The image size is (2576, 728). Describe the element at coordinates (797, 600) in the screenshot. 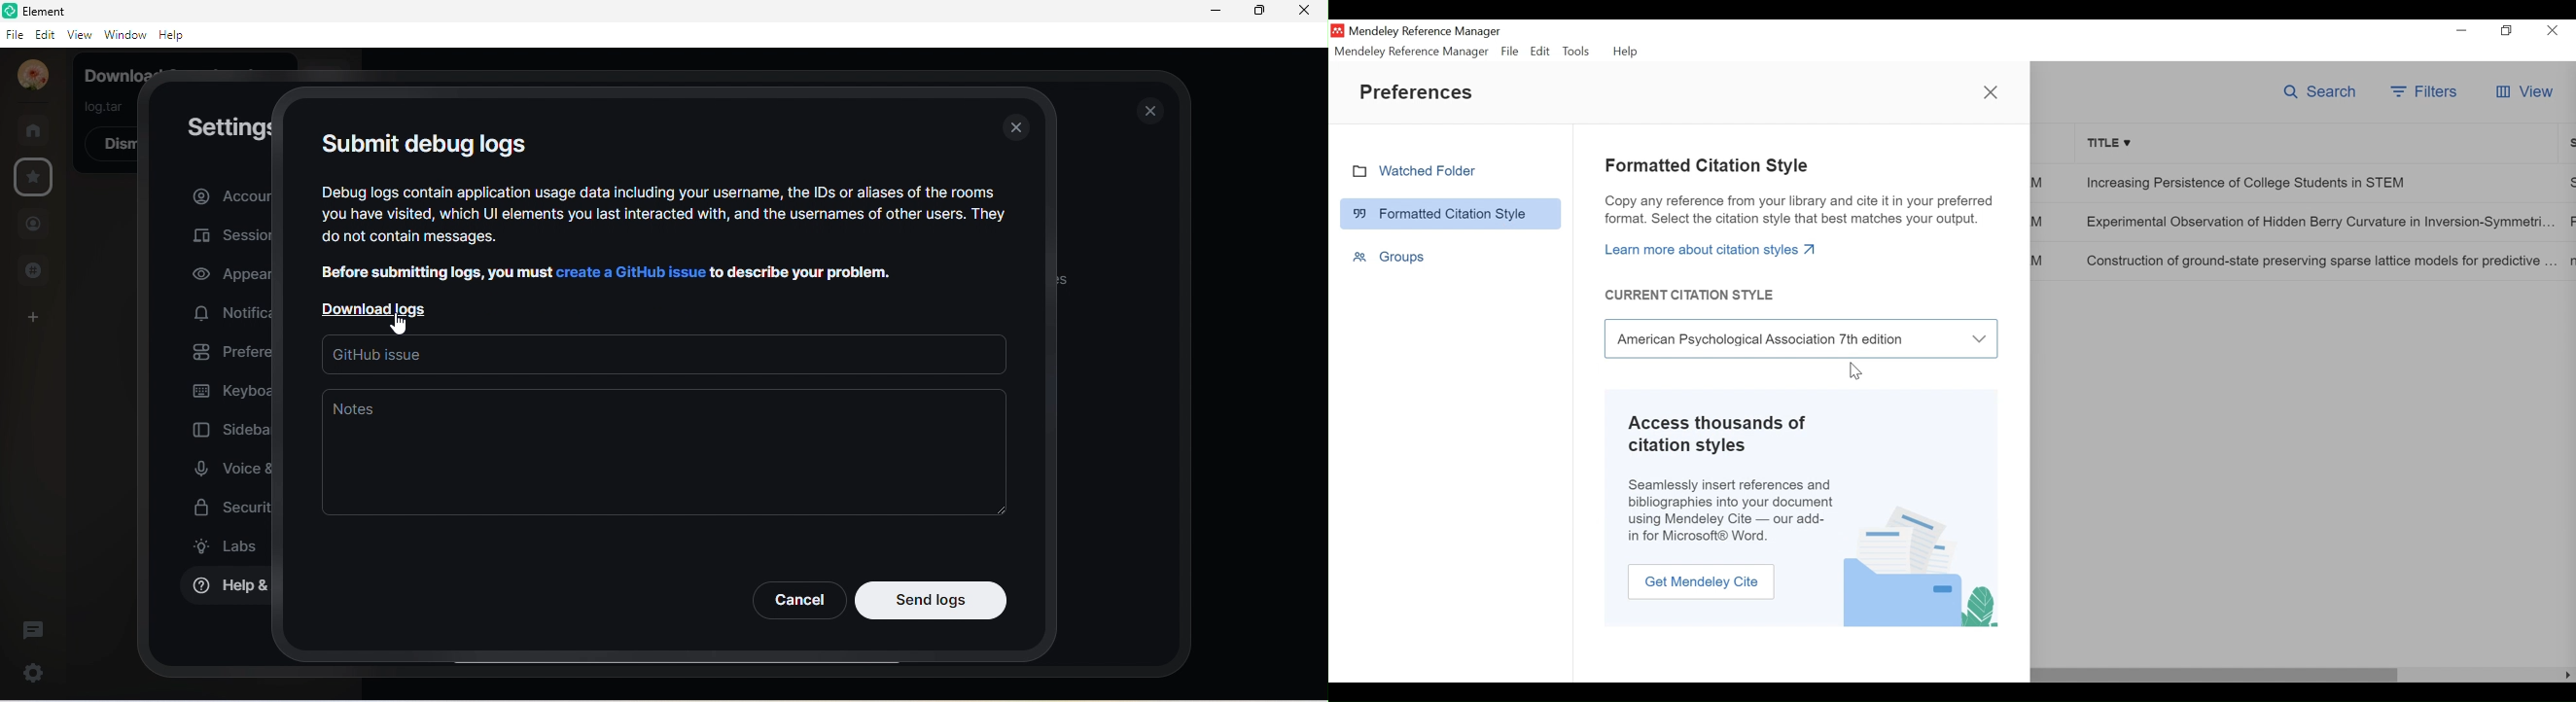

I see `Cancel` at that location.